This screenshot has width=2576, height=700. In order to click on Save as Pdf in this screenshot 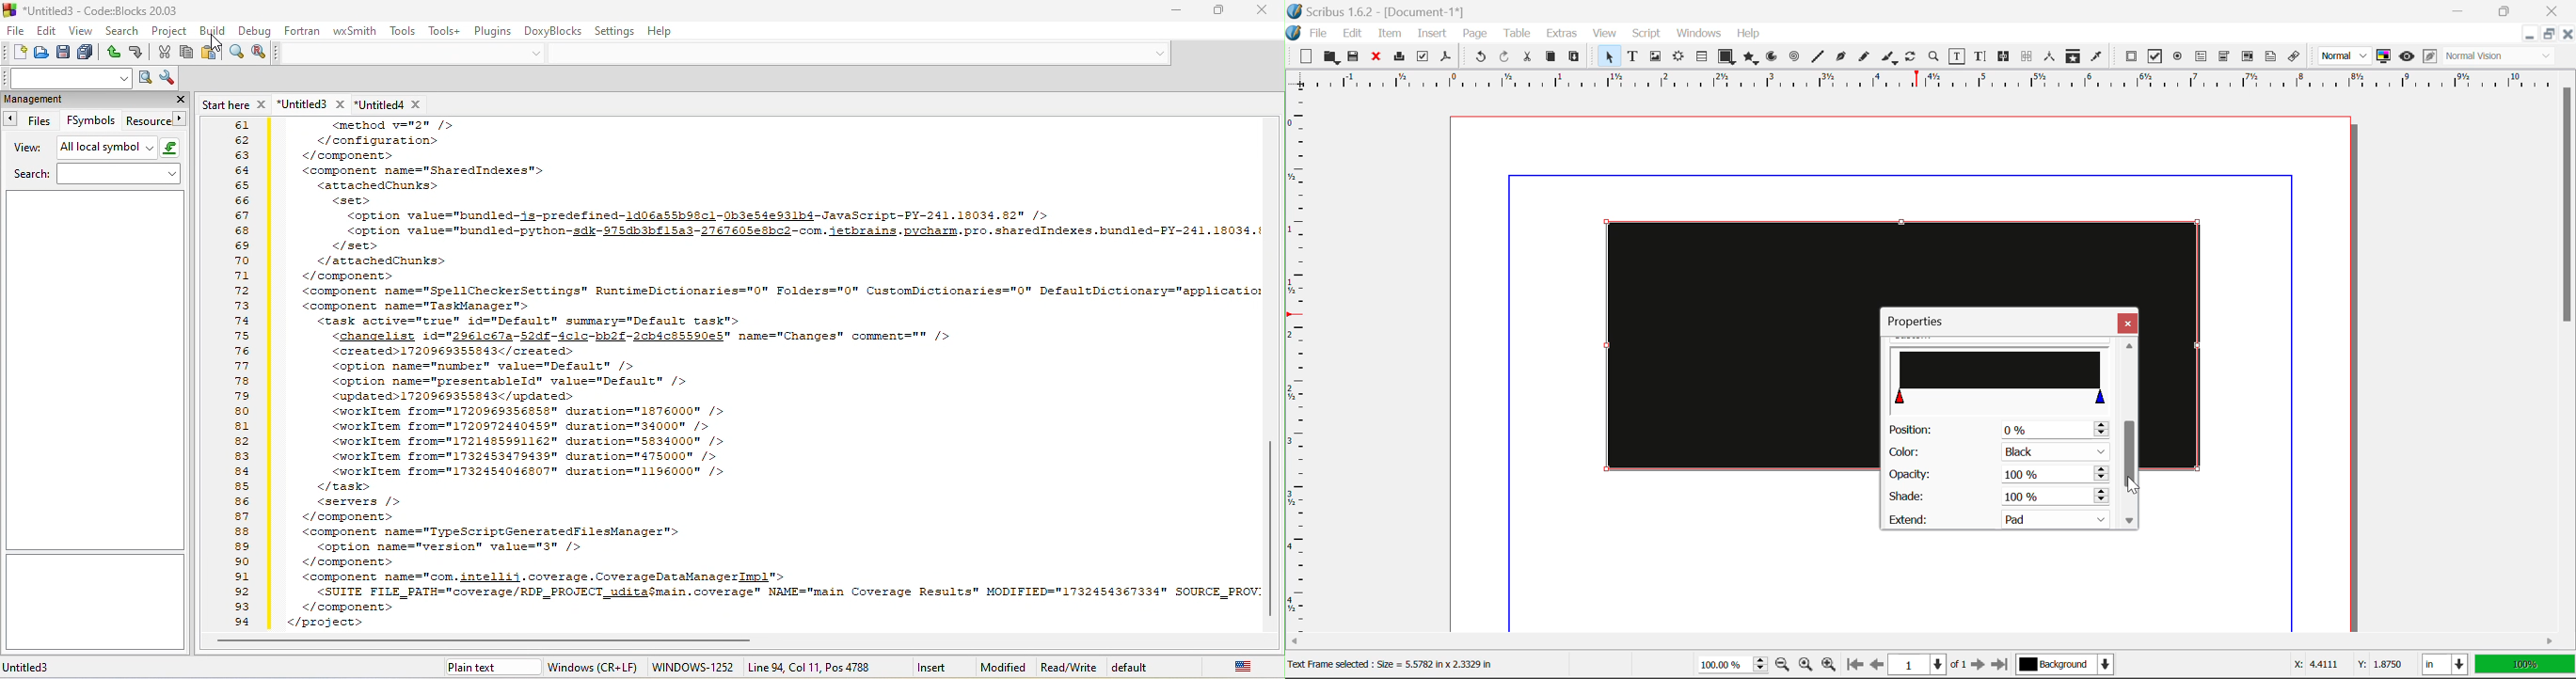, I will do `click(1446, 58)`.